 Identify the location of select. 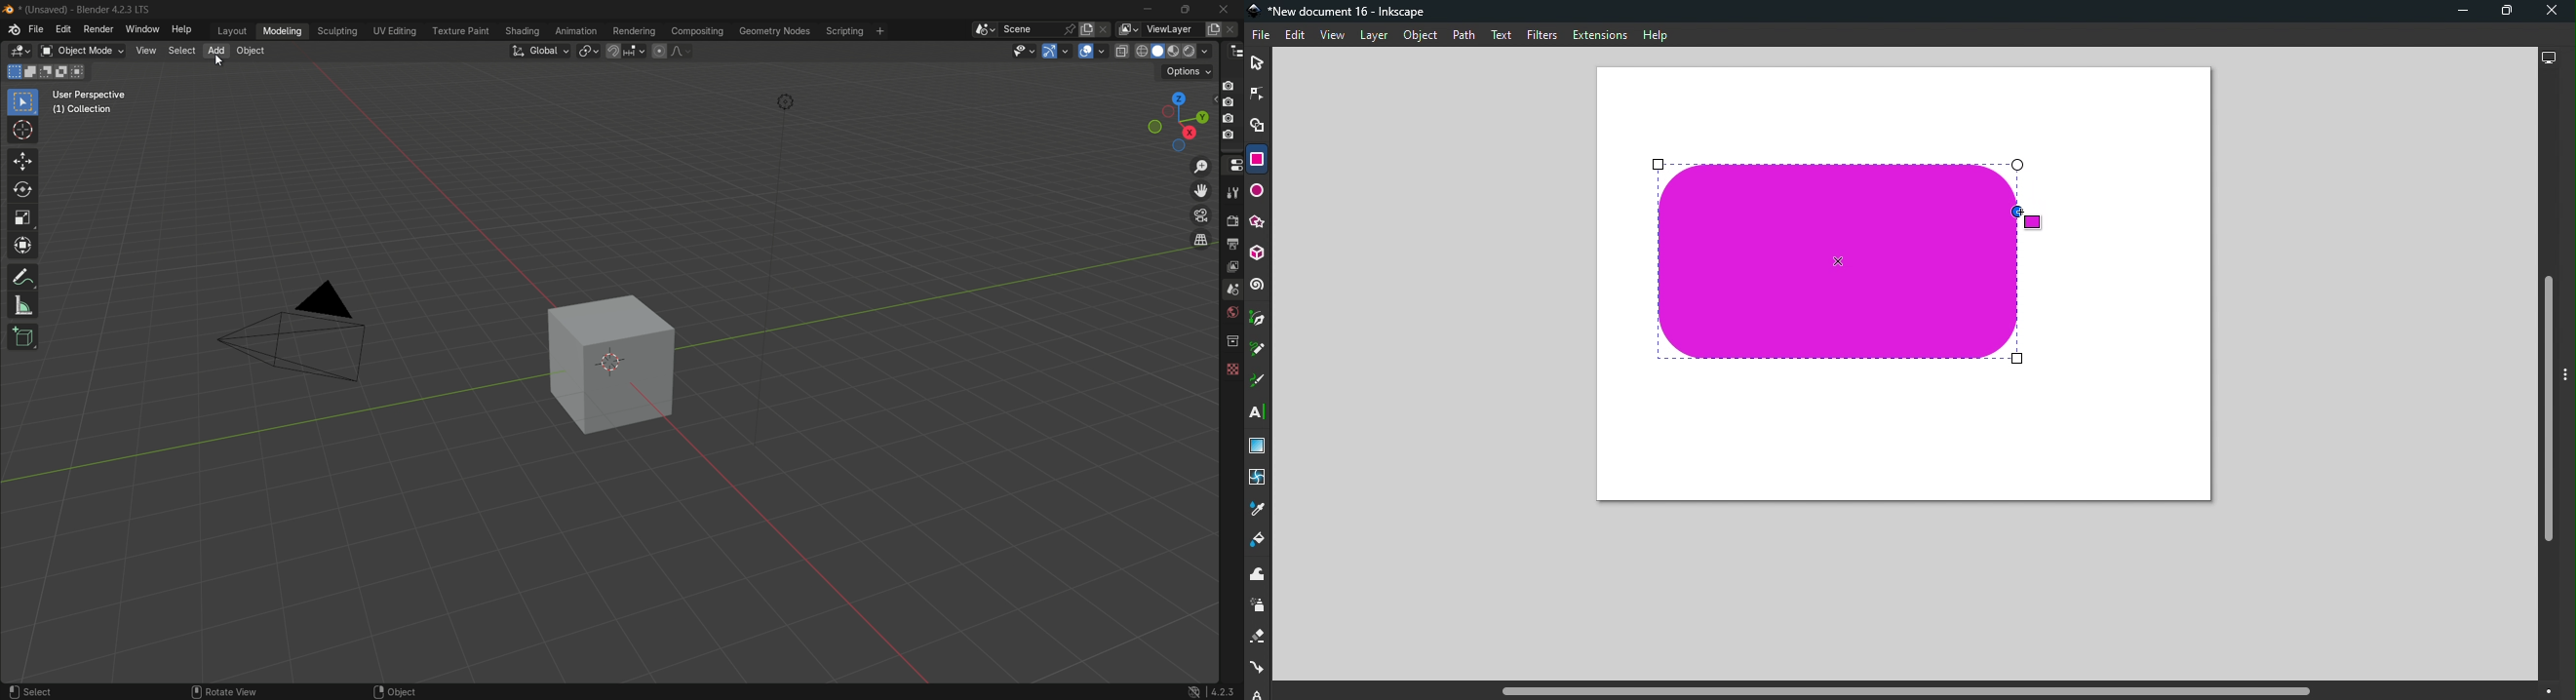
(181, 49).